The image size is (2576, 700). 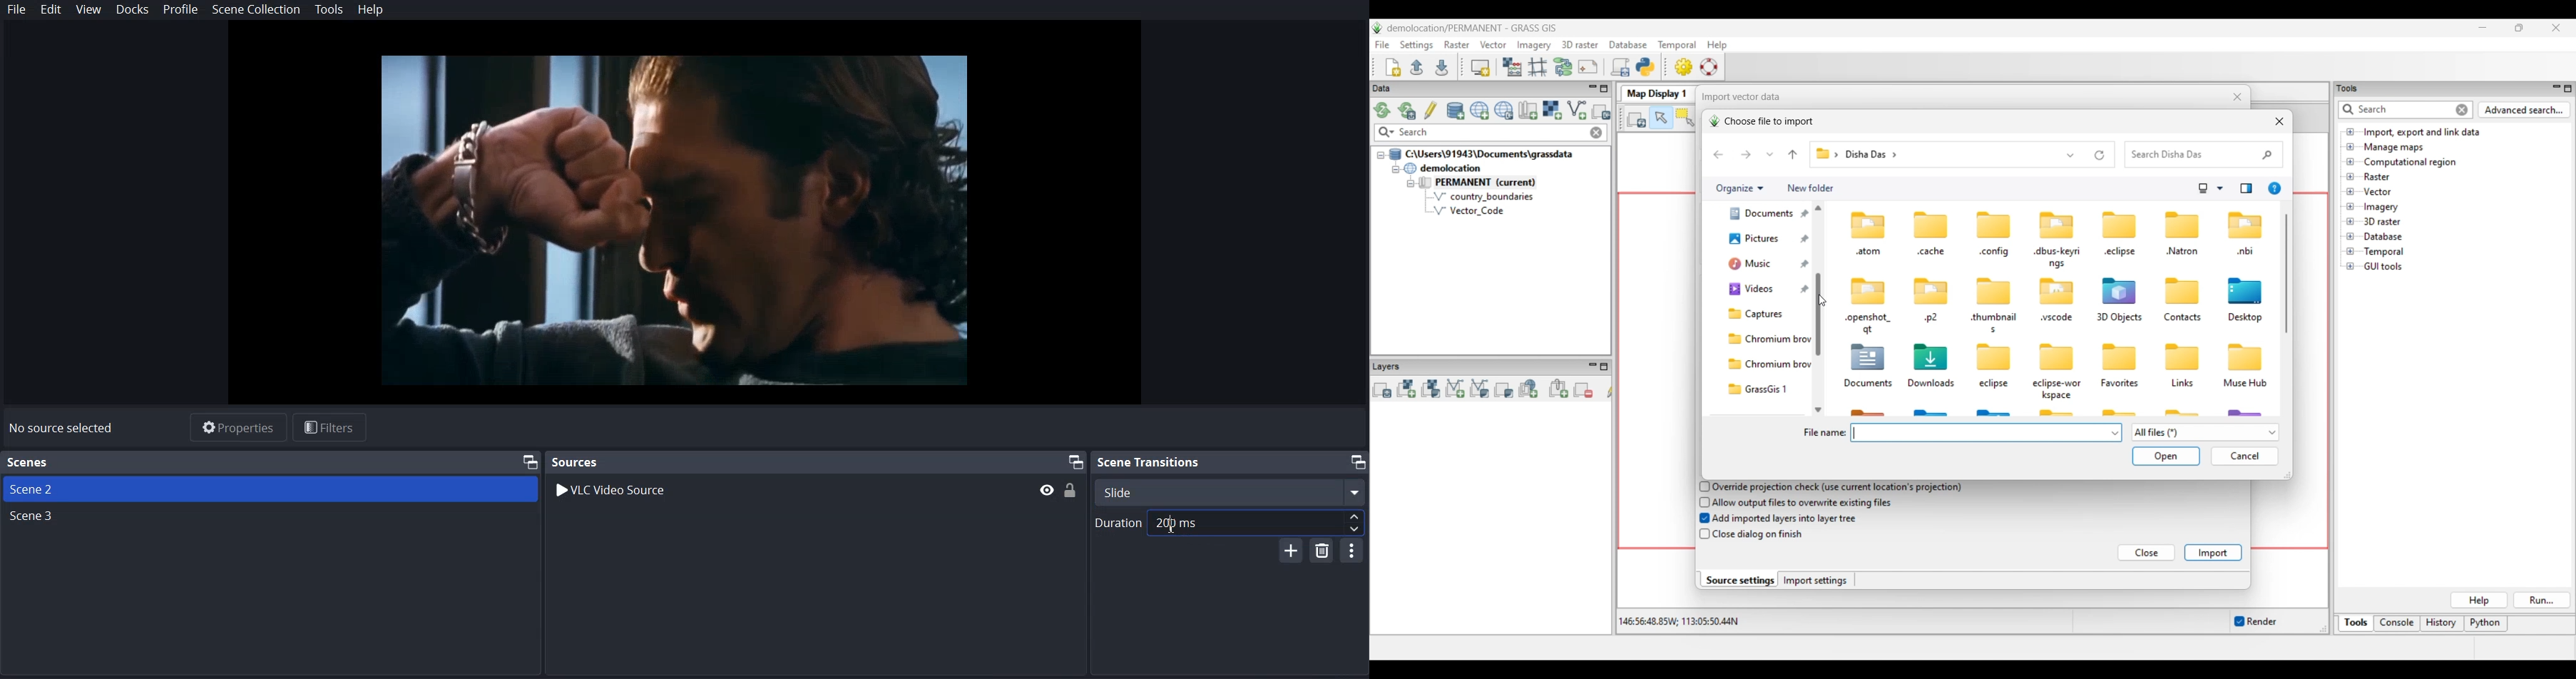 What do you see at coordinates (62, 429) in the screenshot?
I see `No source selected` at bounding box center [62, 429].